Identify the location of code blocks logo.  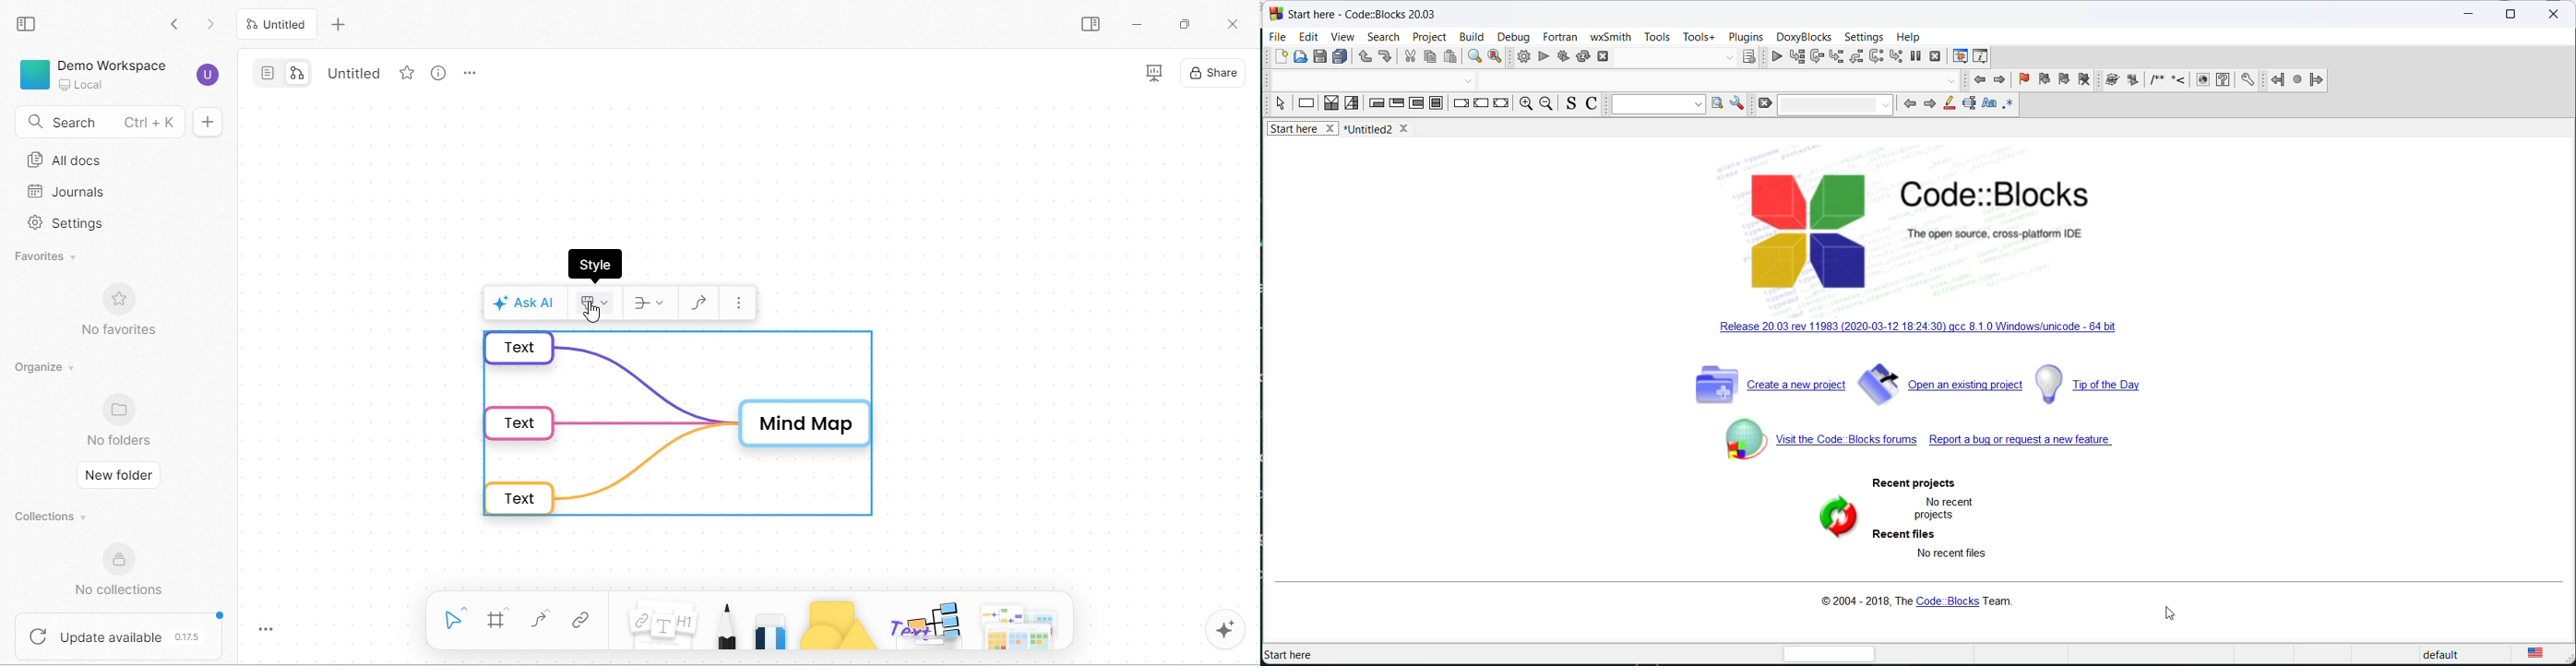
(1947, 230).